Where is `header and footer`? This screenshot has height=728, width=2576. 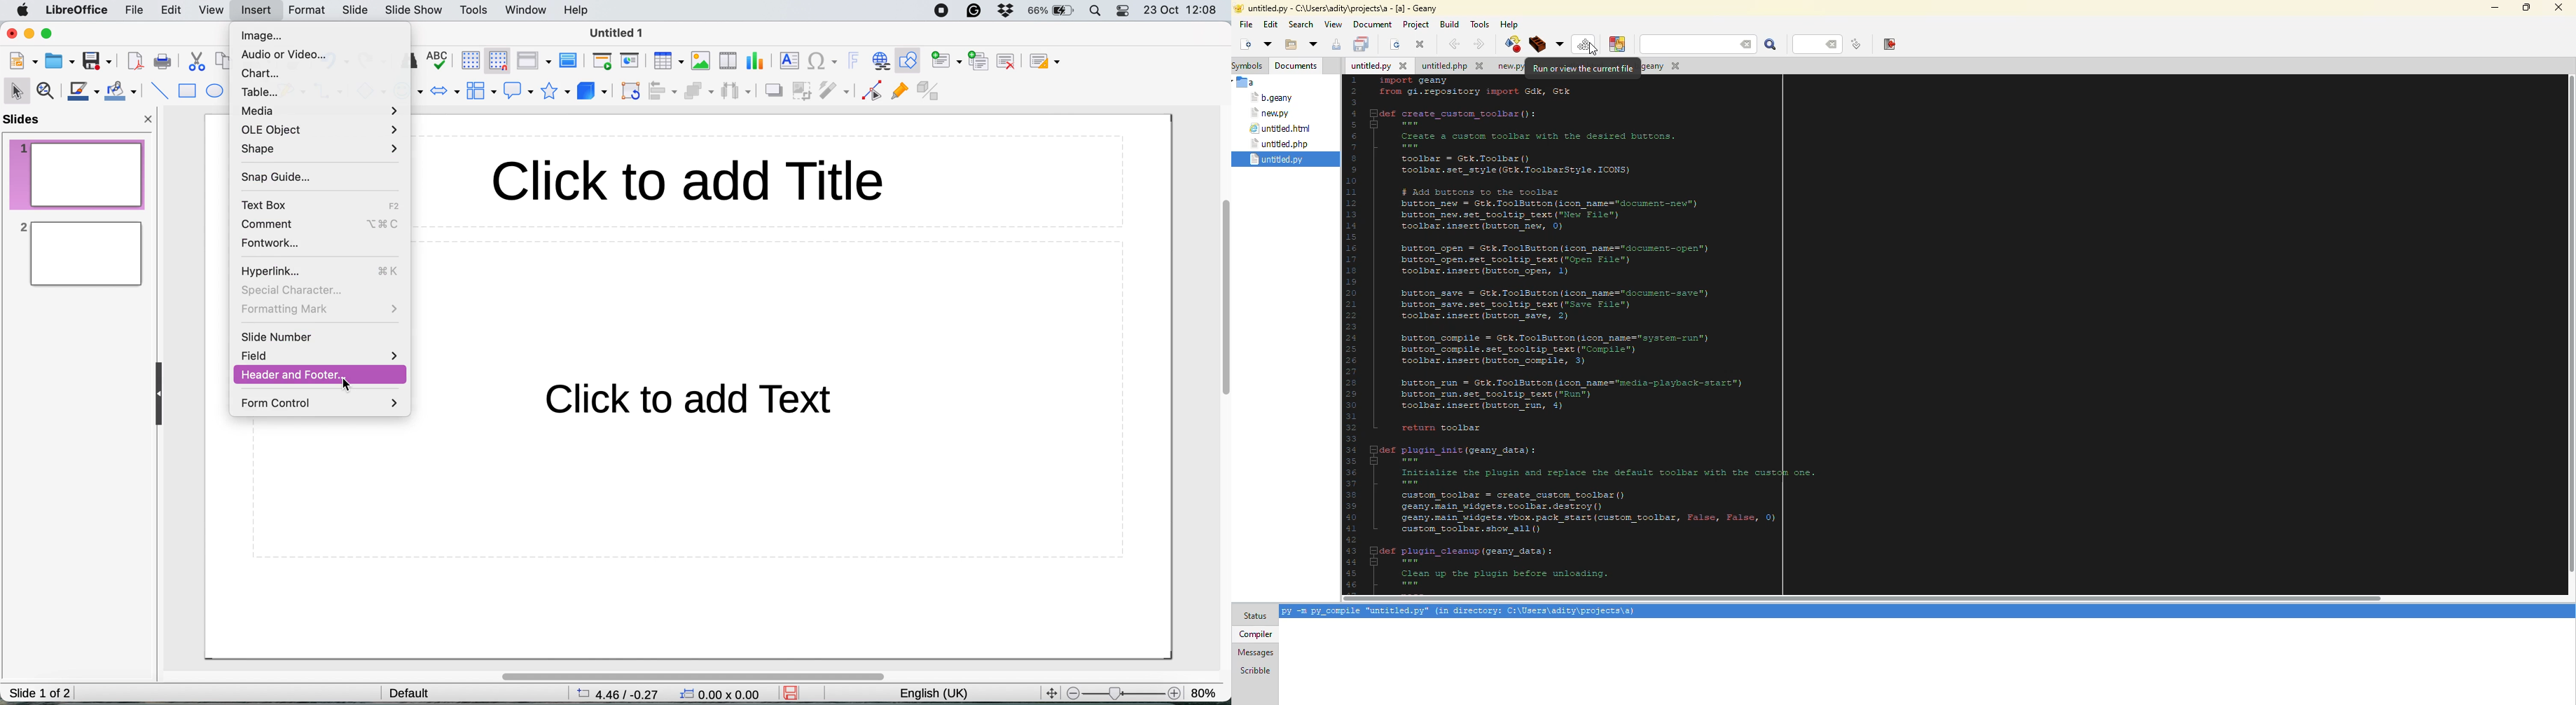
header and footer is located at coordinates (298, 373).